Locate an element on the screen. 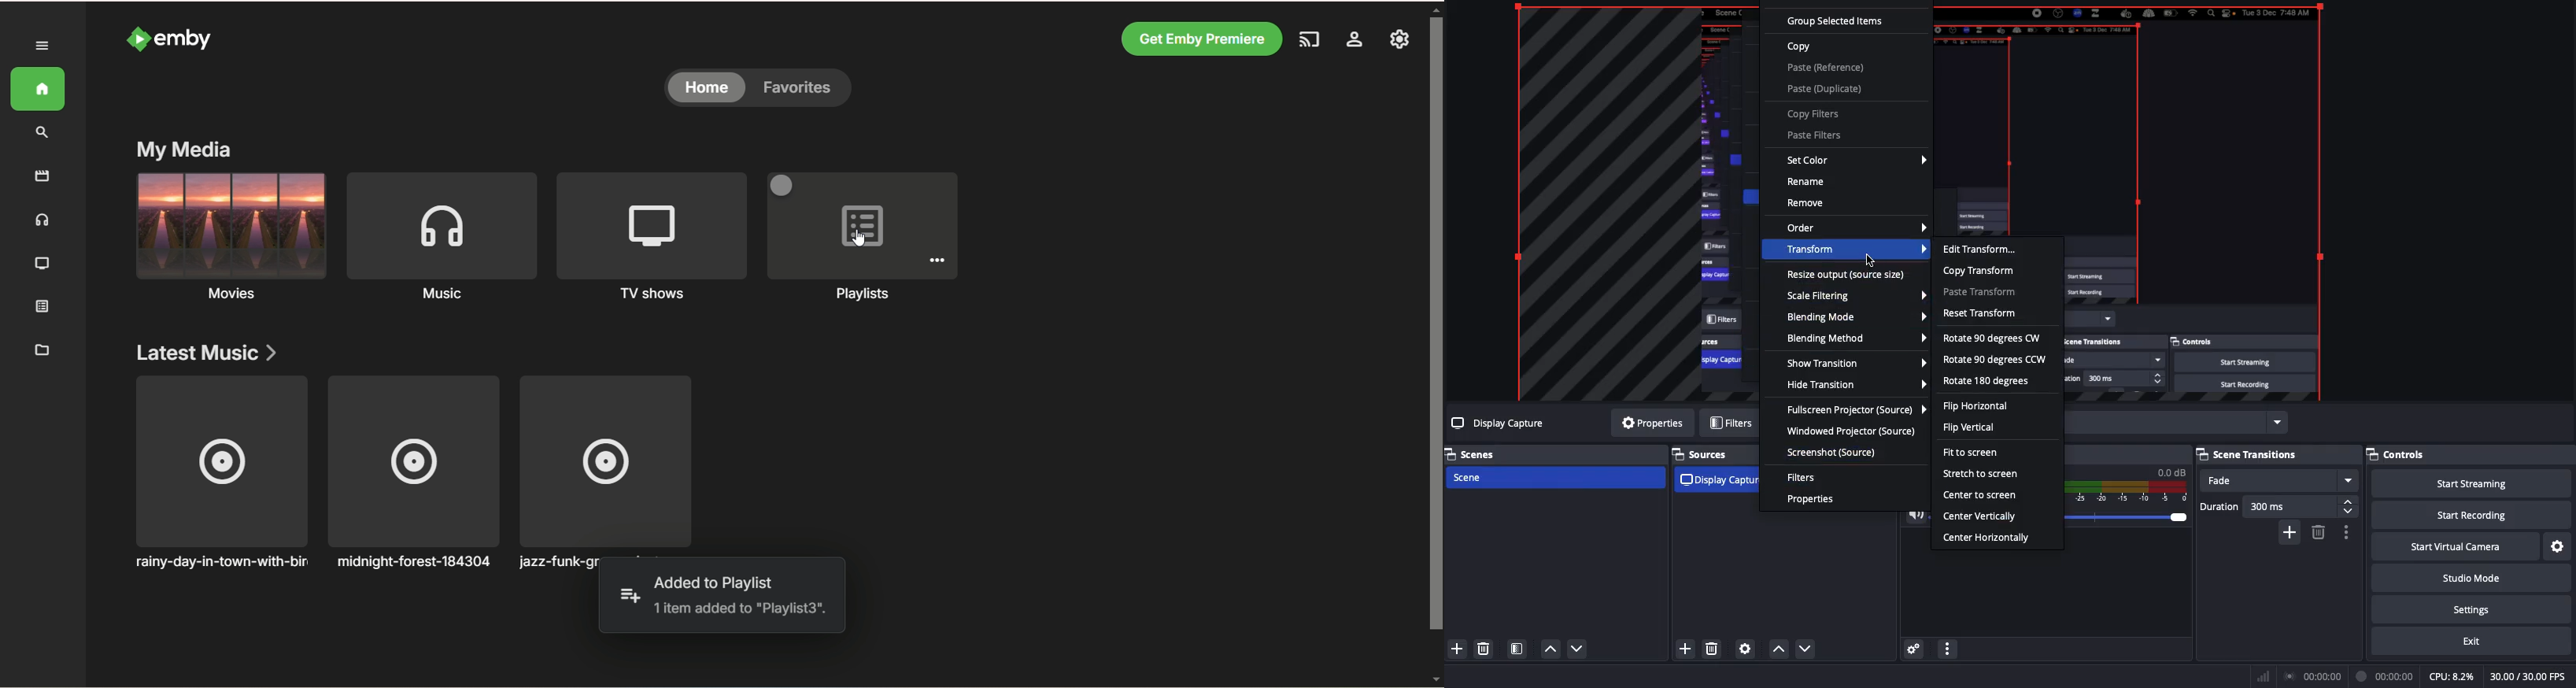  delete is located at coordinates (1714, 649).